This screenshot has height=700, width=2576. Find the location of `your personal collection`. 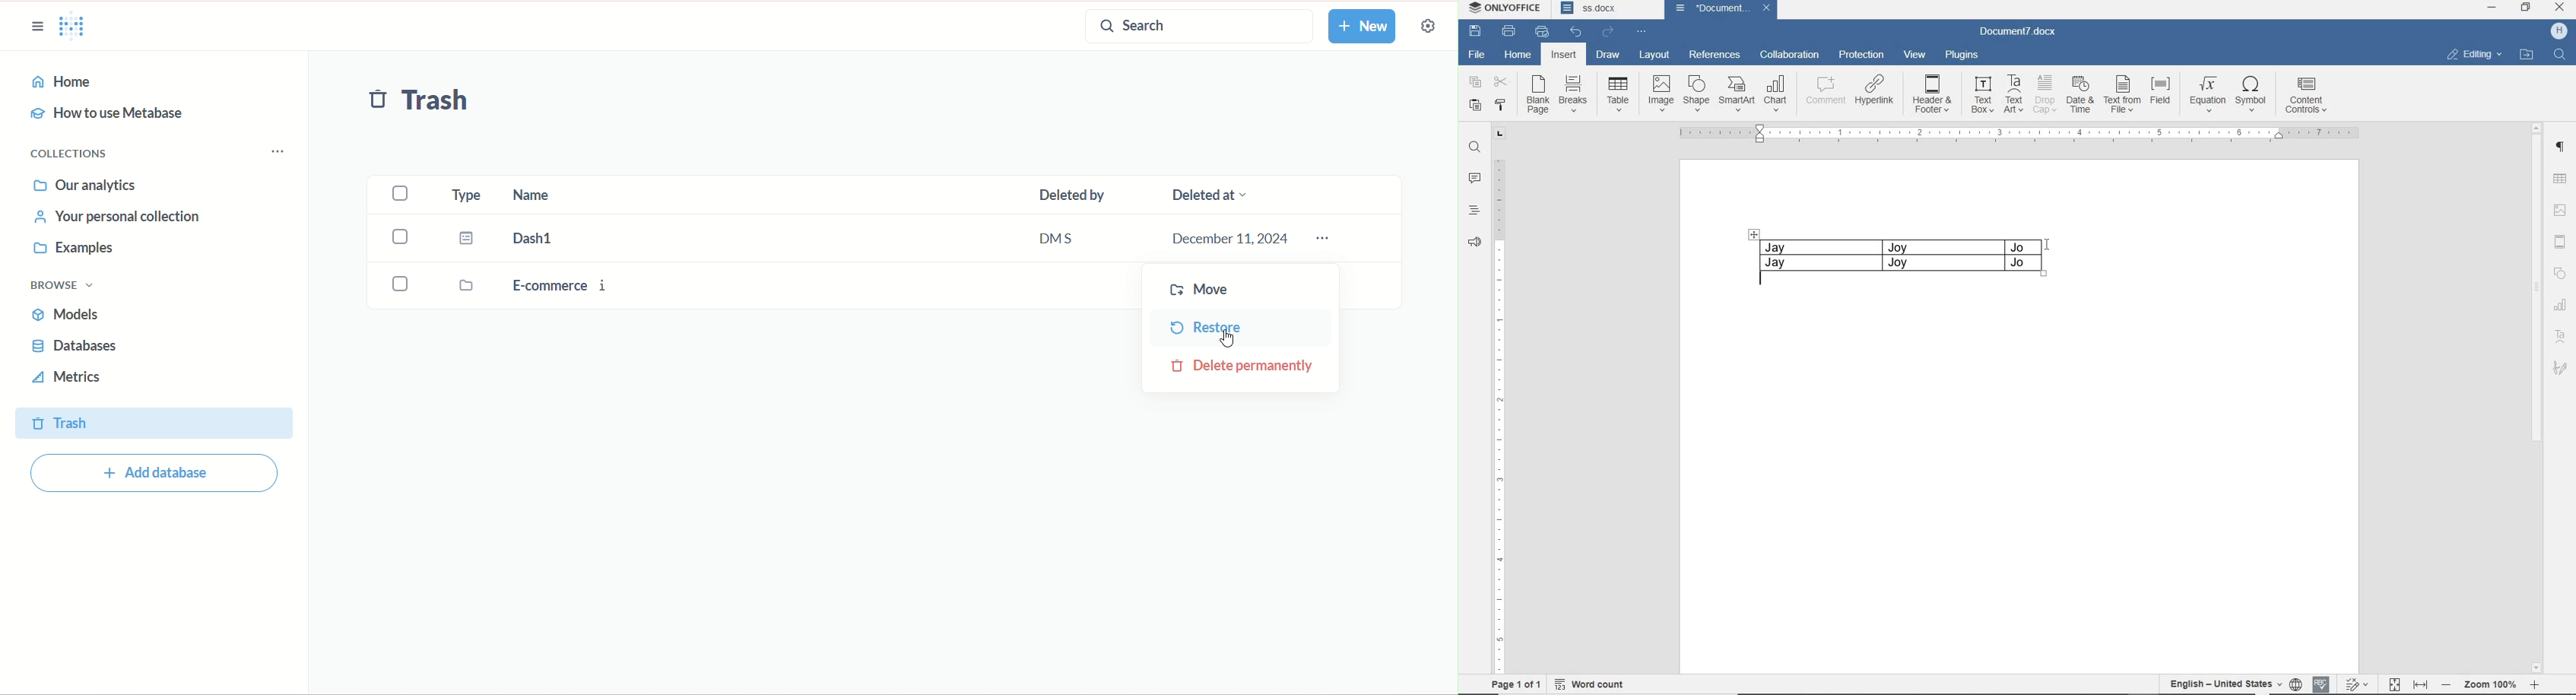

your personal collection is located at coordinates (112, 217).